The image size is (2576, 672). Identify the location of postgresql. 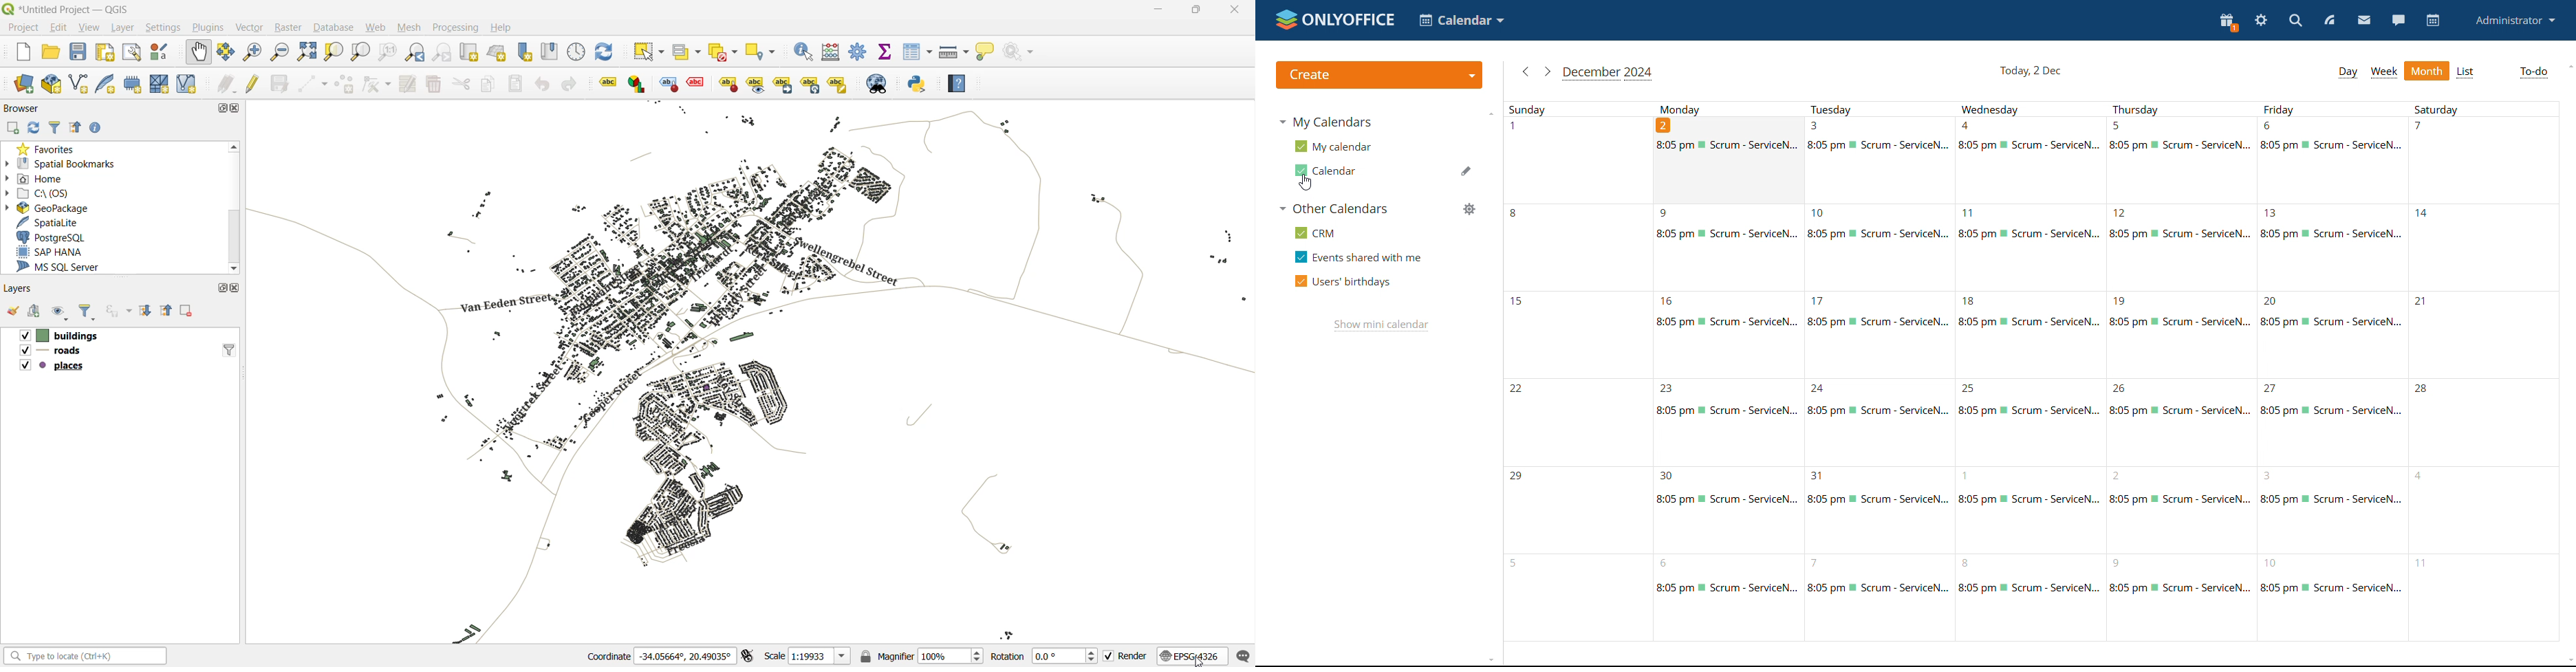
(55, 239).